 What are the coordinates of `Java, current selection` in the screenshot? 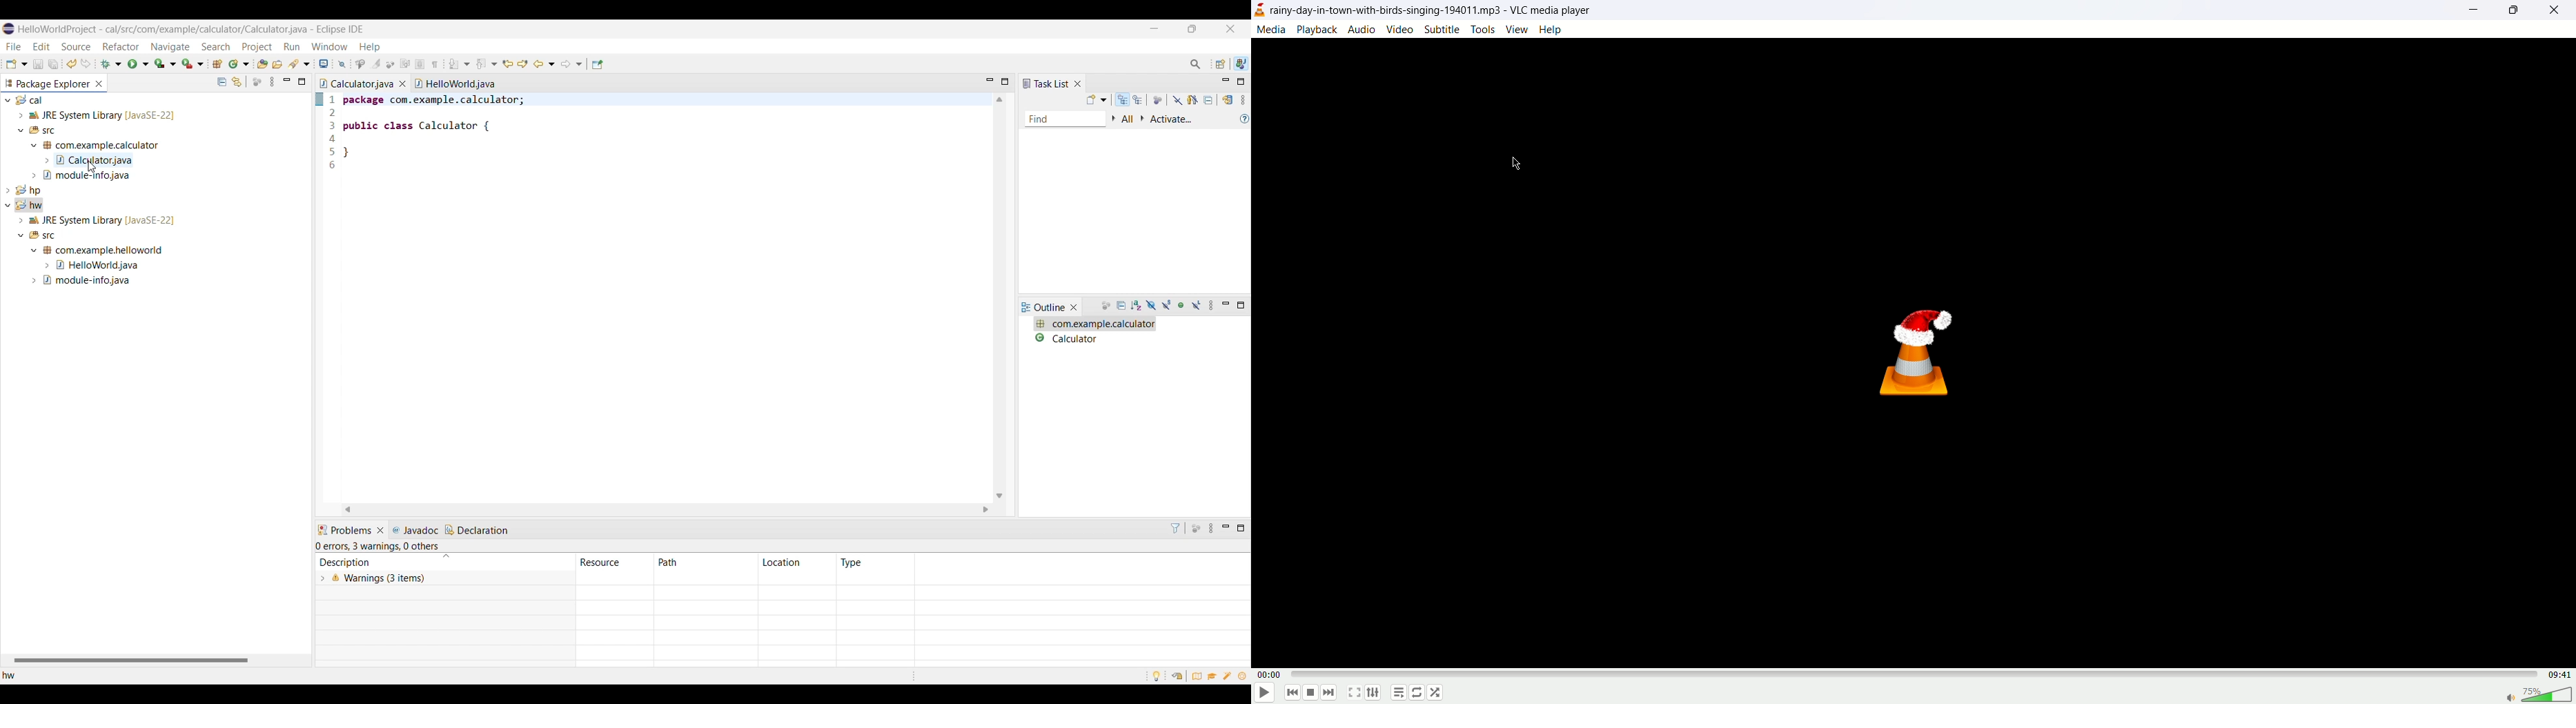 It's located at (1241, 64).